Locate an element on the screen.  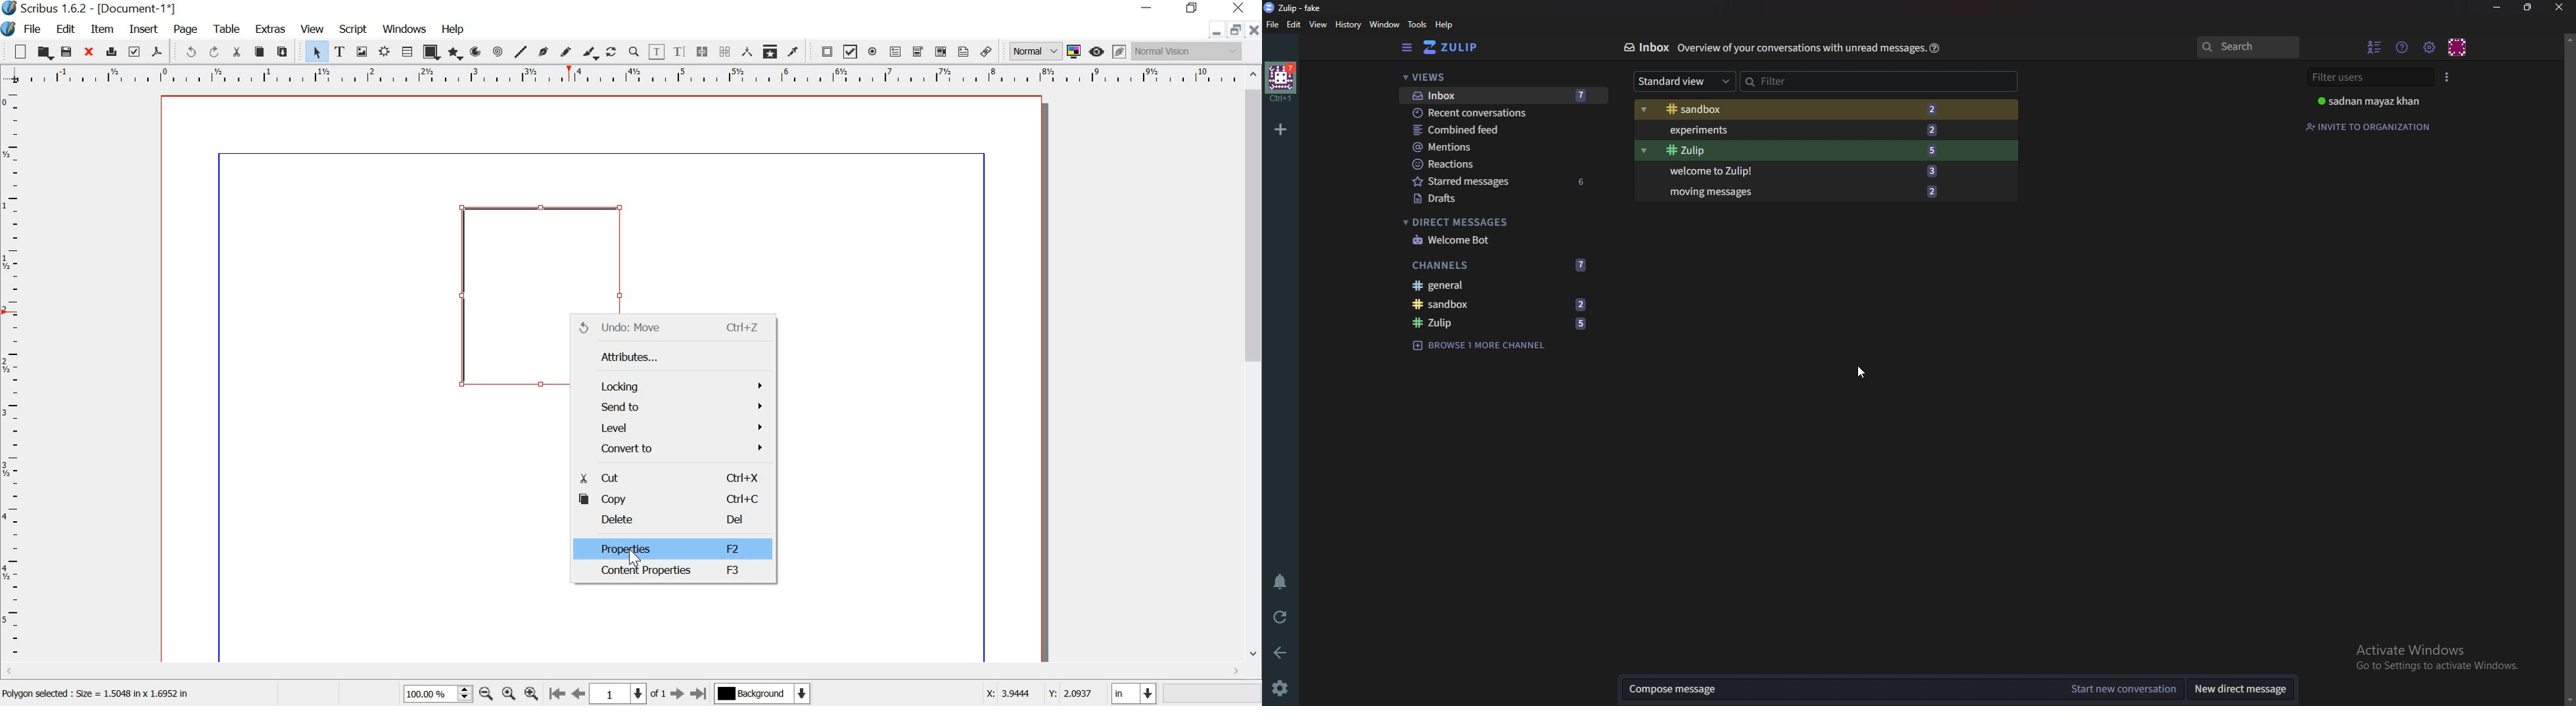
Inbox is located at coordinates (1645, 47).